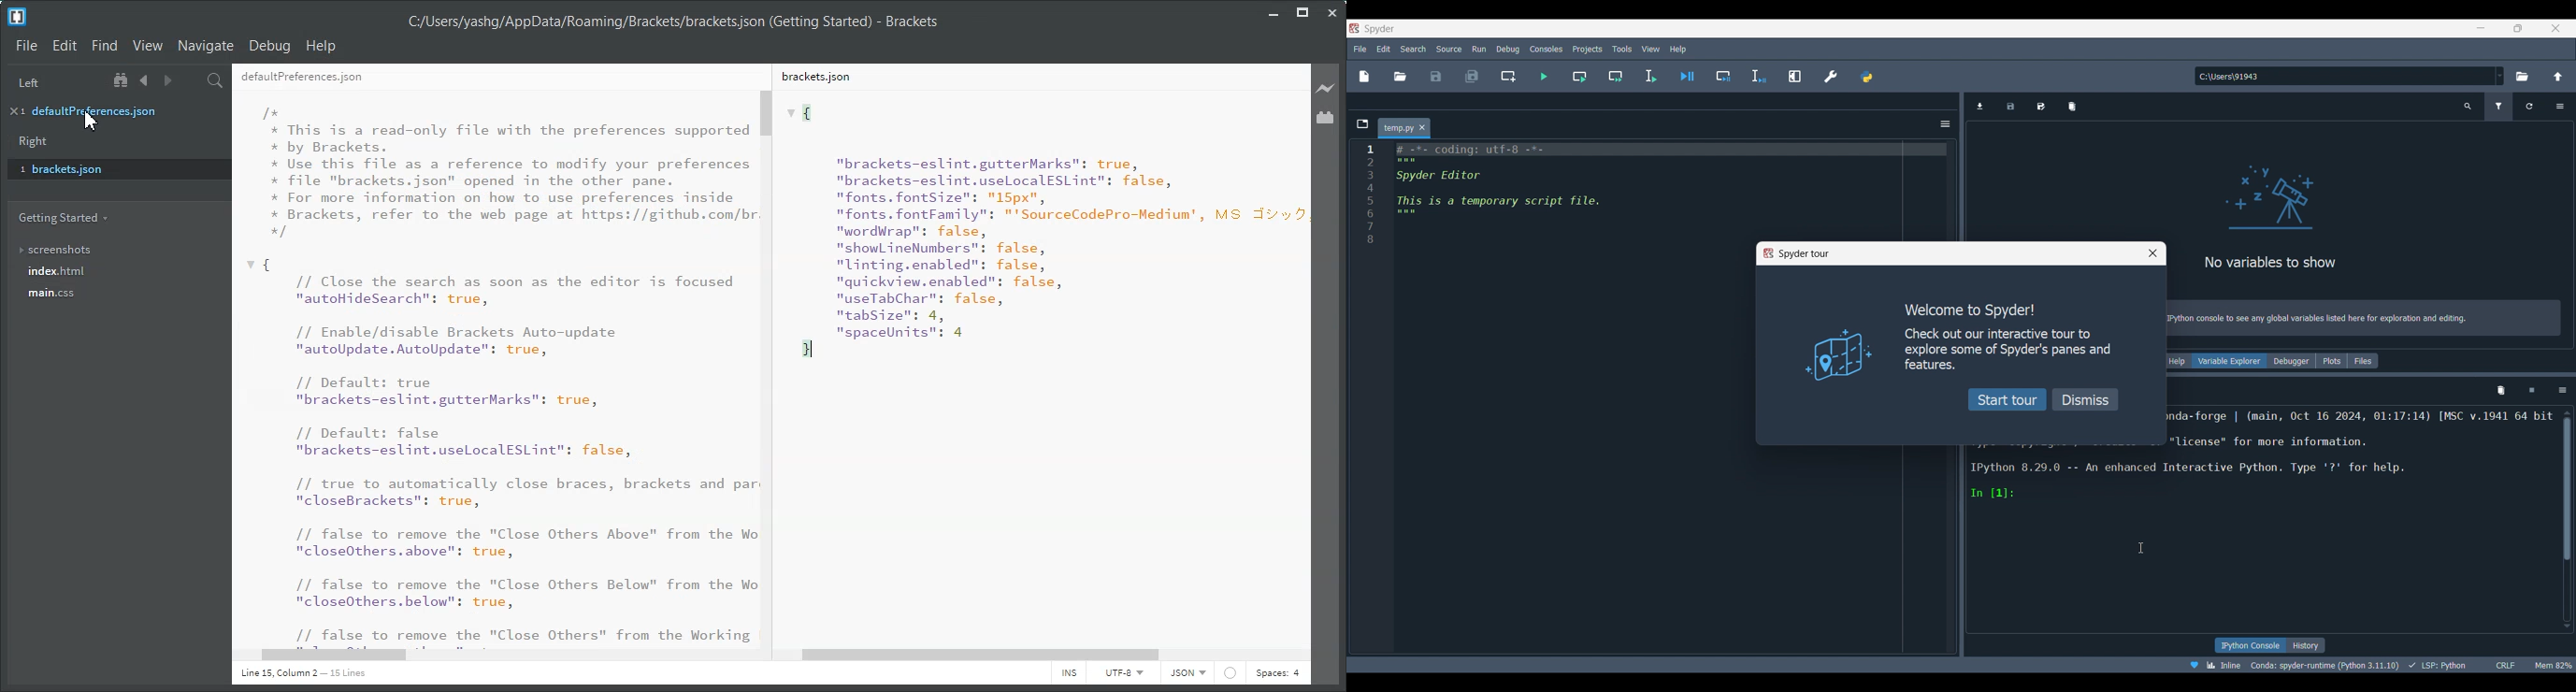  Describe the element at coordinates (2533, 107) in the screenshot. I see `Interrupt kernel` at that location.